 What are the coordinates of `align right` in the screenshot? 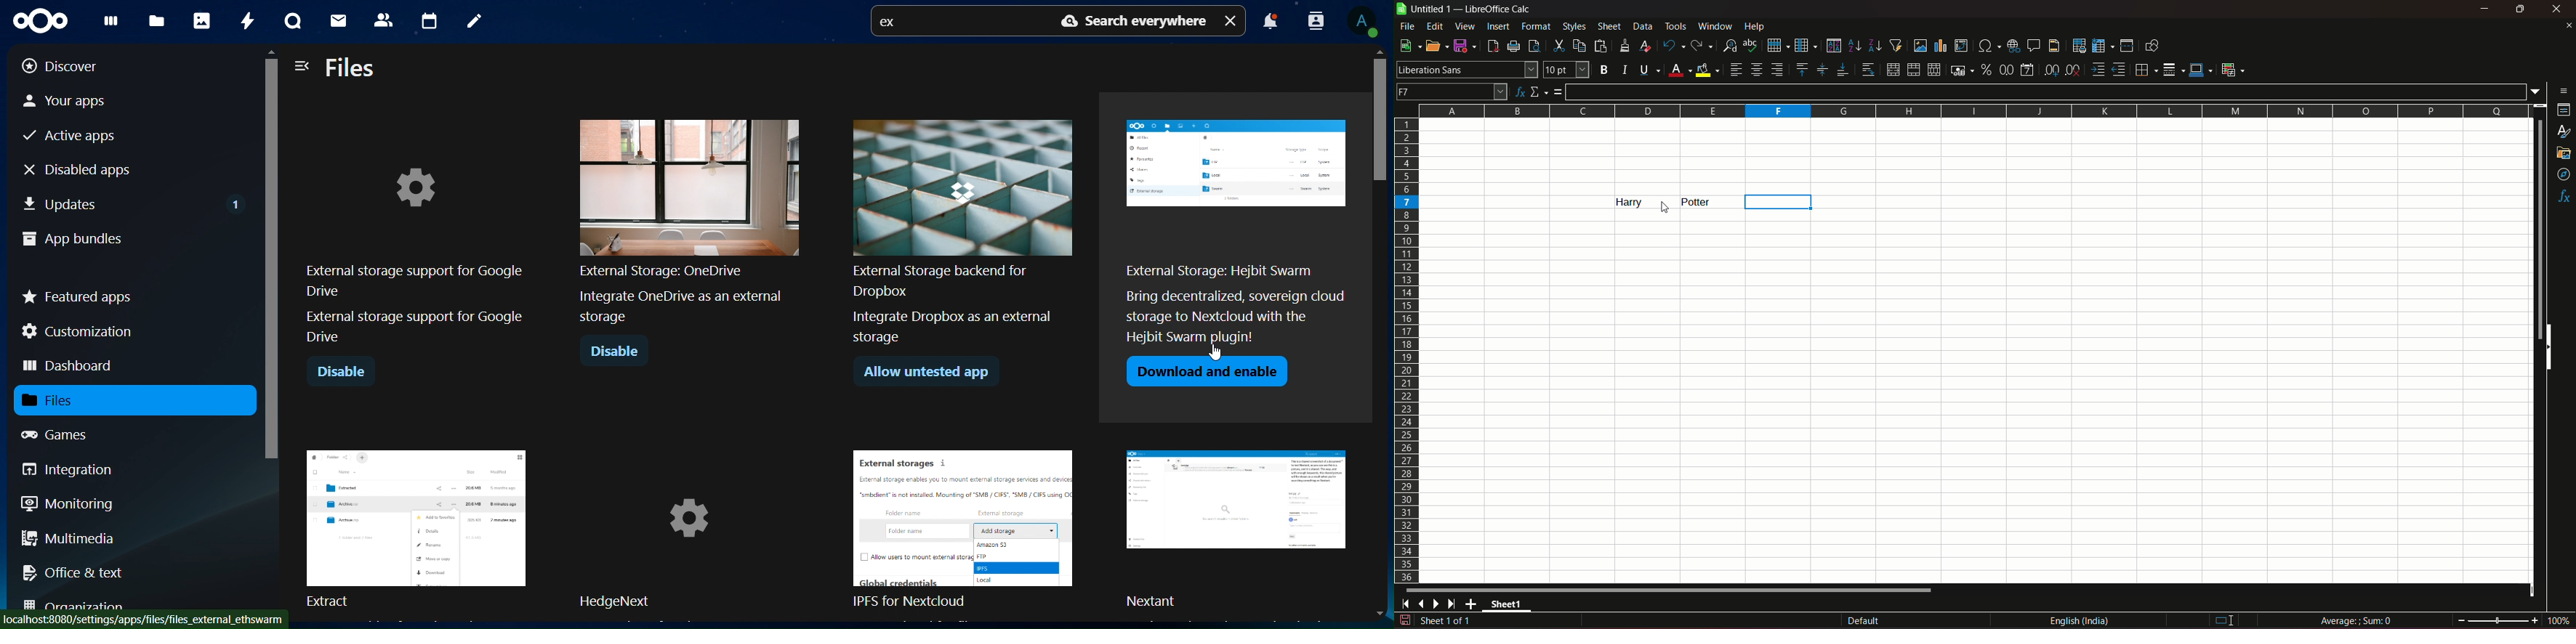 It's located at (1779, 70).